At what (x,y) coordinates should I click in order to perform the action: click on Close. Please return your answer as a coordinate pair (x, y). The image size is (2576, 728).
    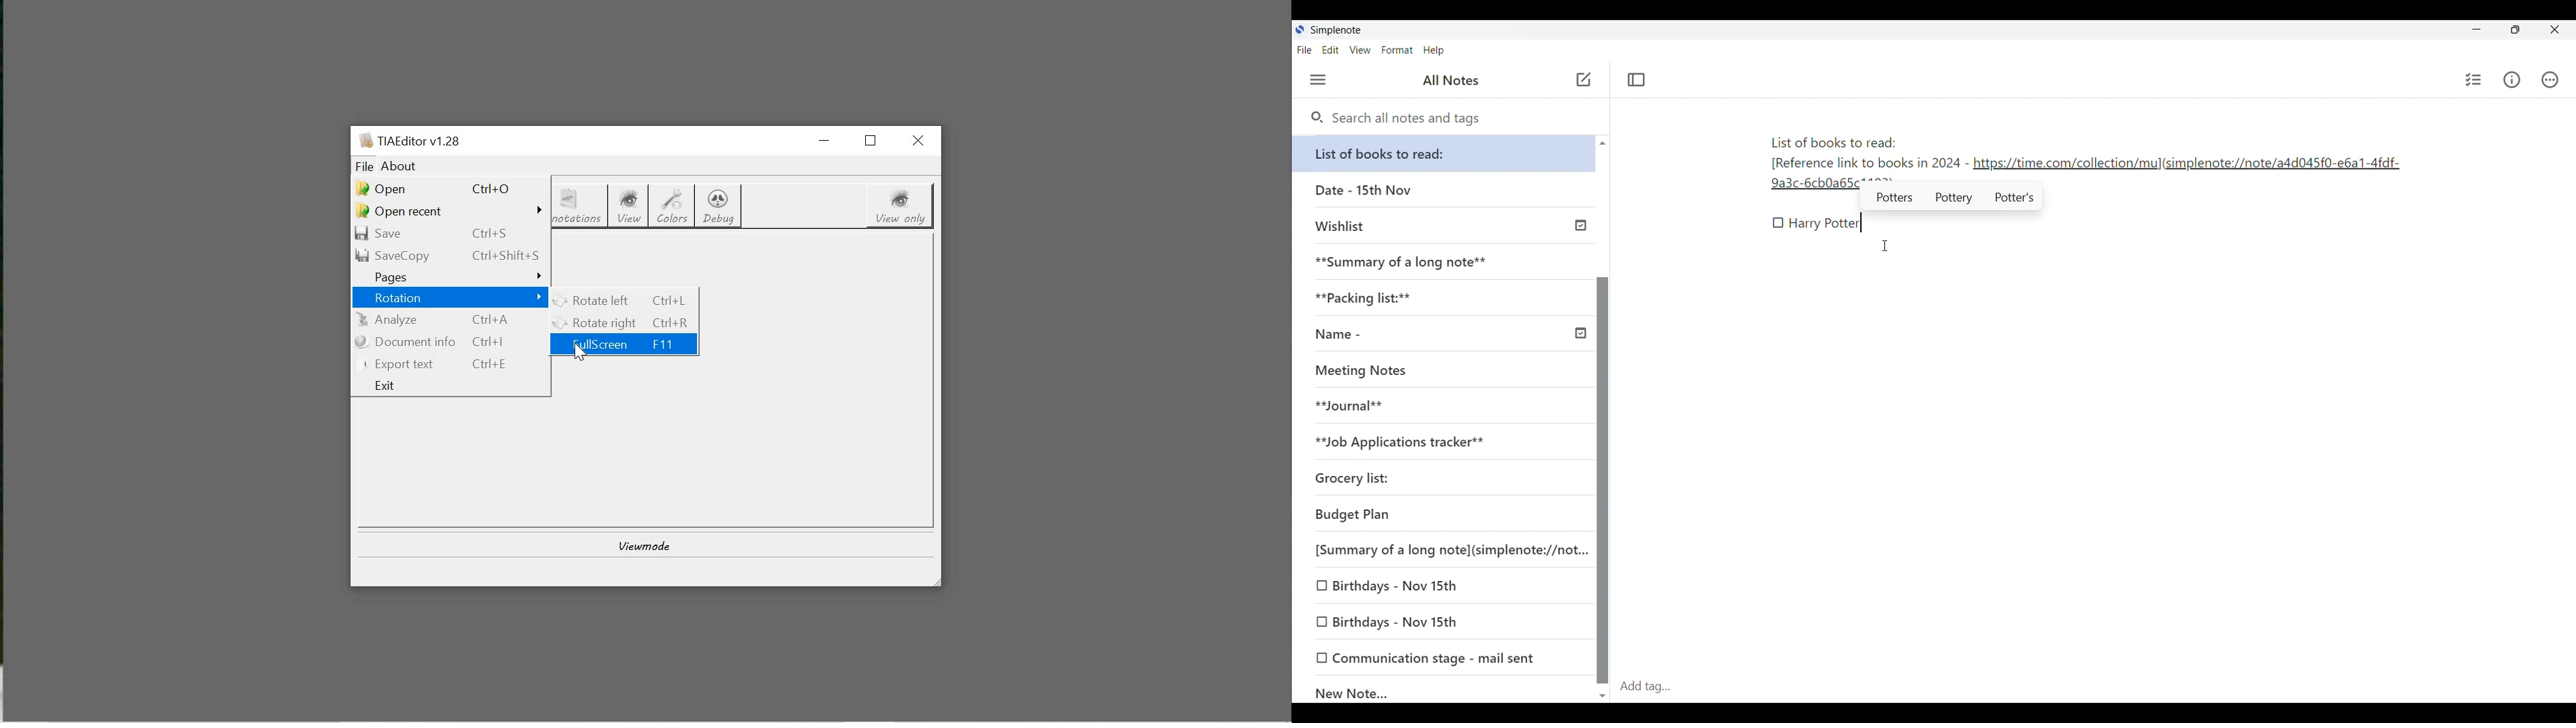
    Looking at the image, I should click on (2555, 30).